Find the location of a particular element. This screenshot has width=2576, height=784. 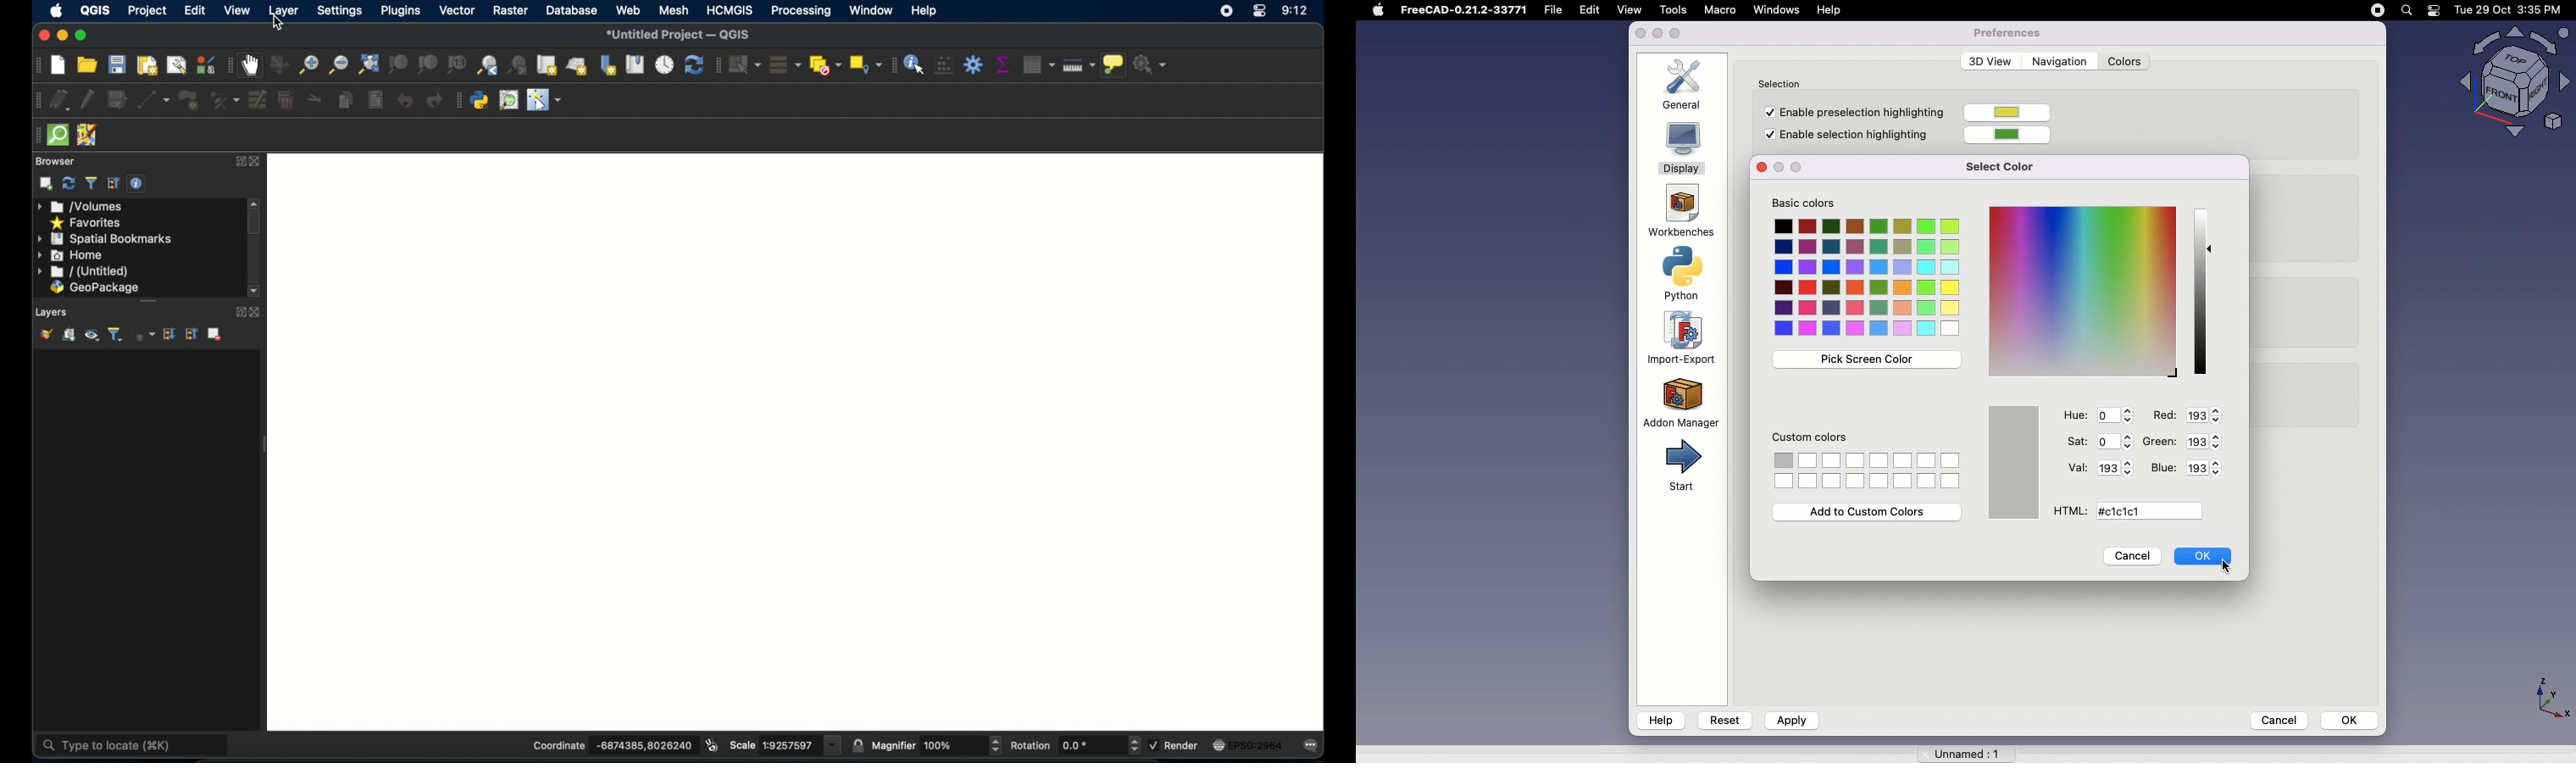

raster is located at coordinates (508, 11).